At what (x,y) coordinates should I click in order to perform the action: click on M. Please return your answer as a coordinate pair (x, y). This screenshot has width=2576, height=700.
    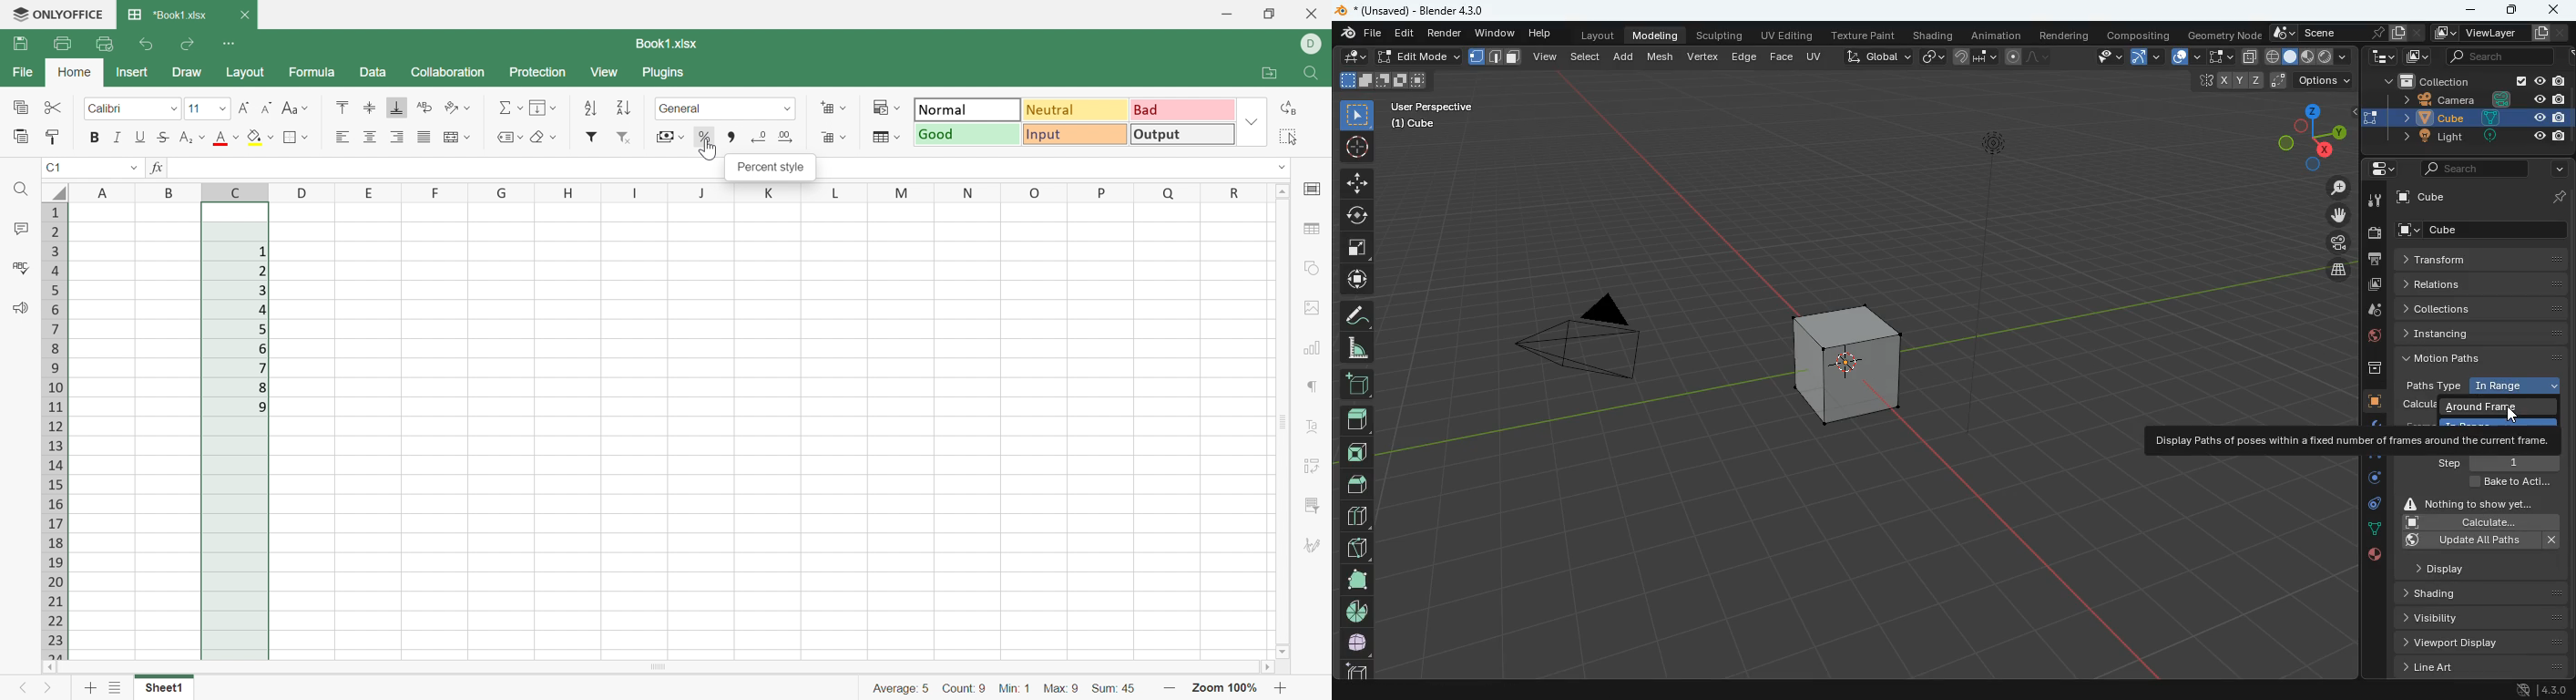
    Looking at the image, I should click on (901, 194).